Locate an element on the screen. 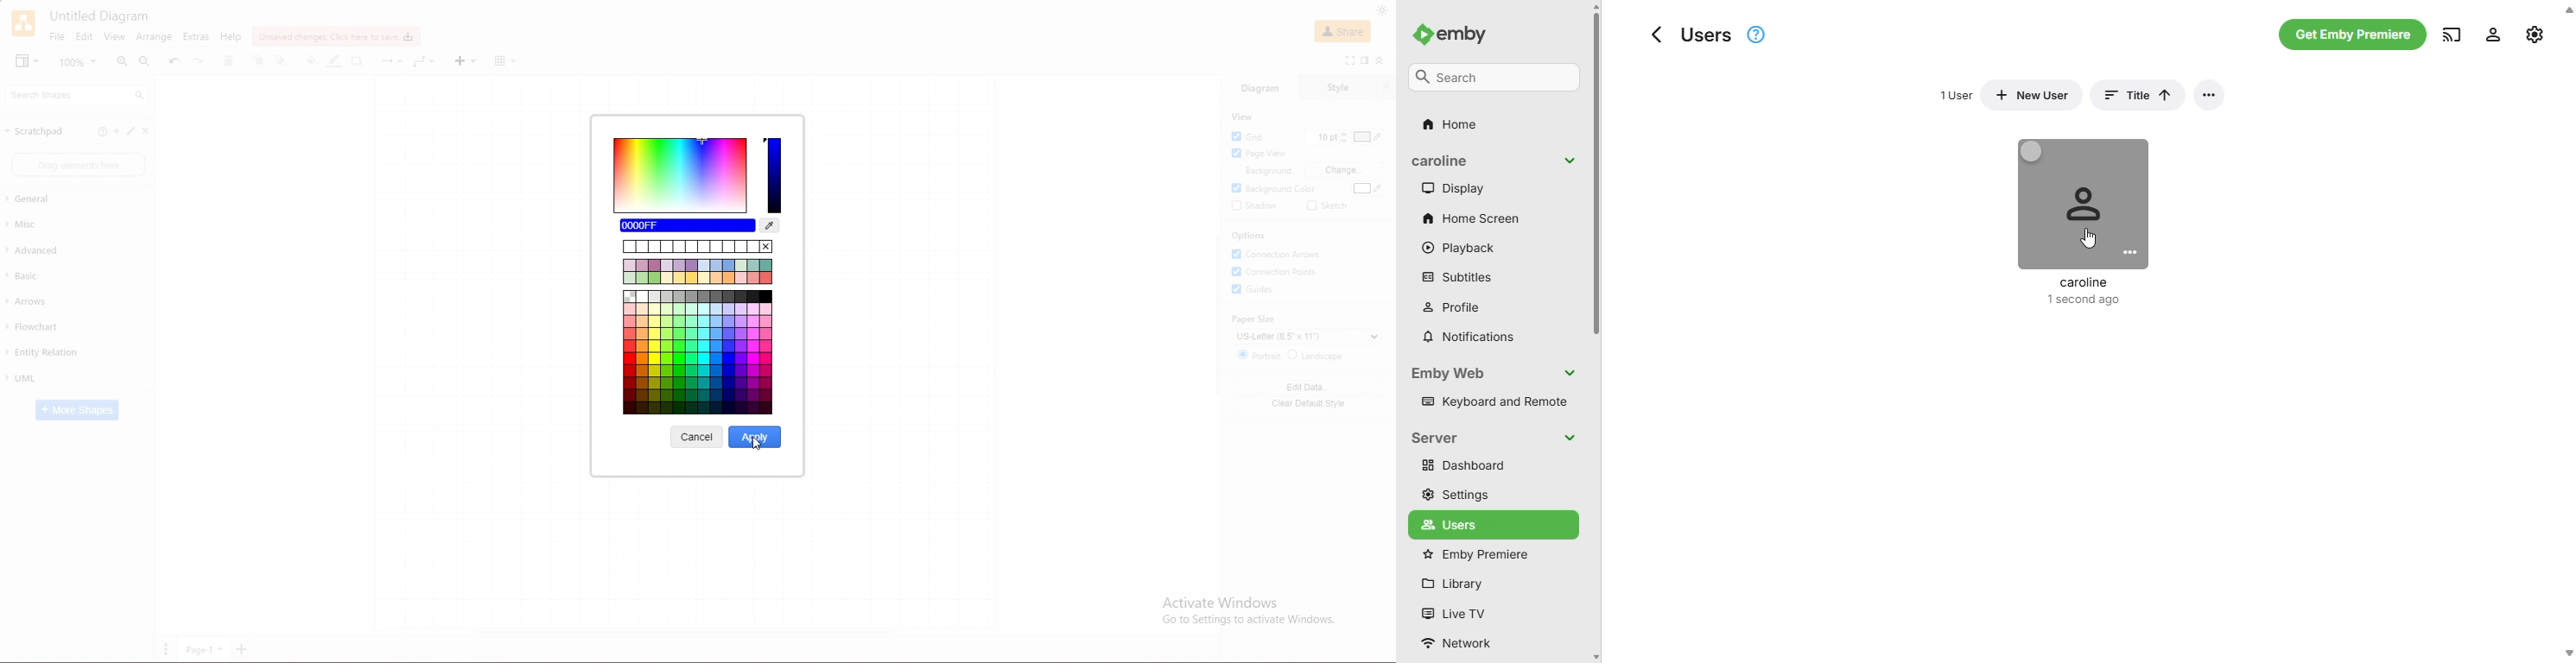  apply is located at coordinates (757, 438).